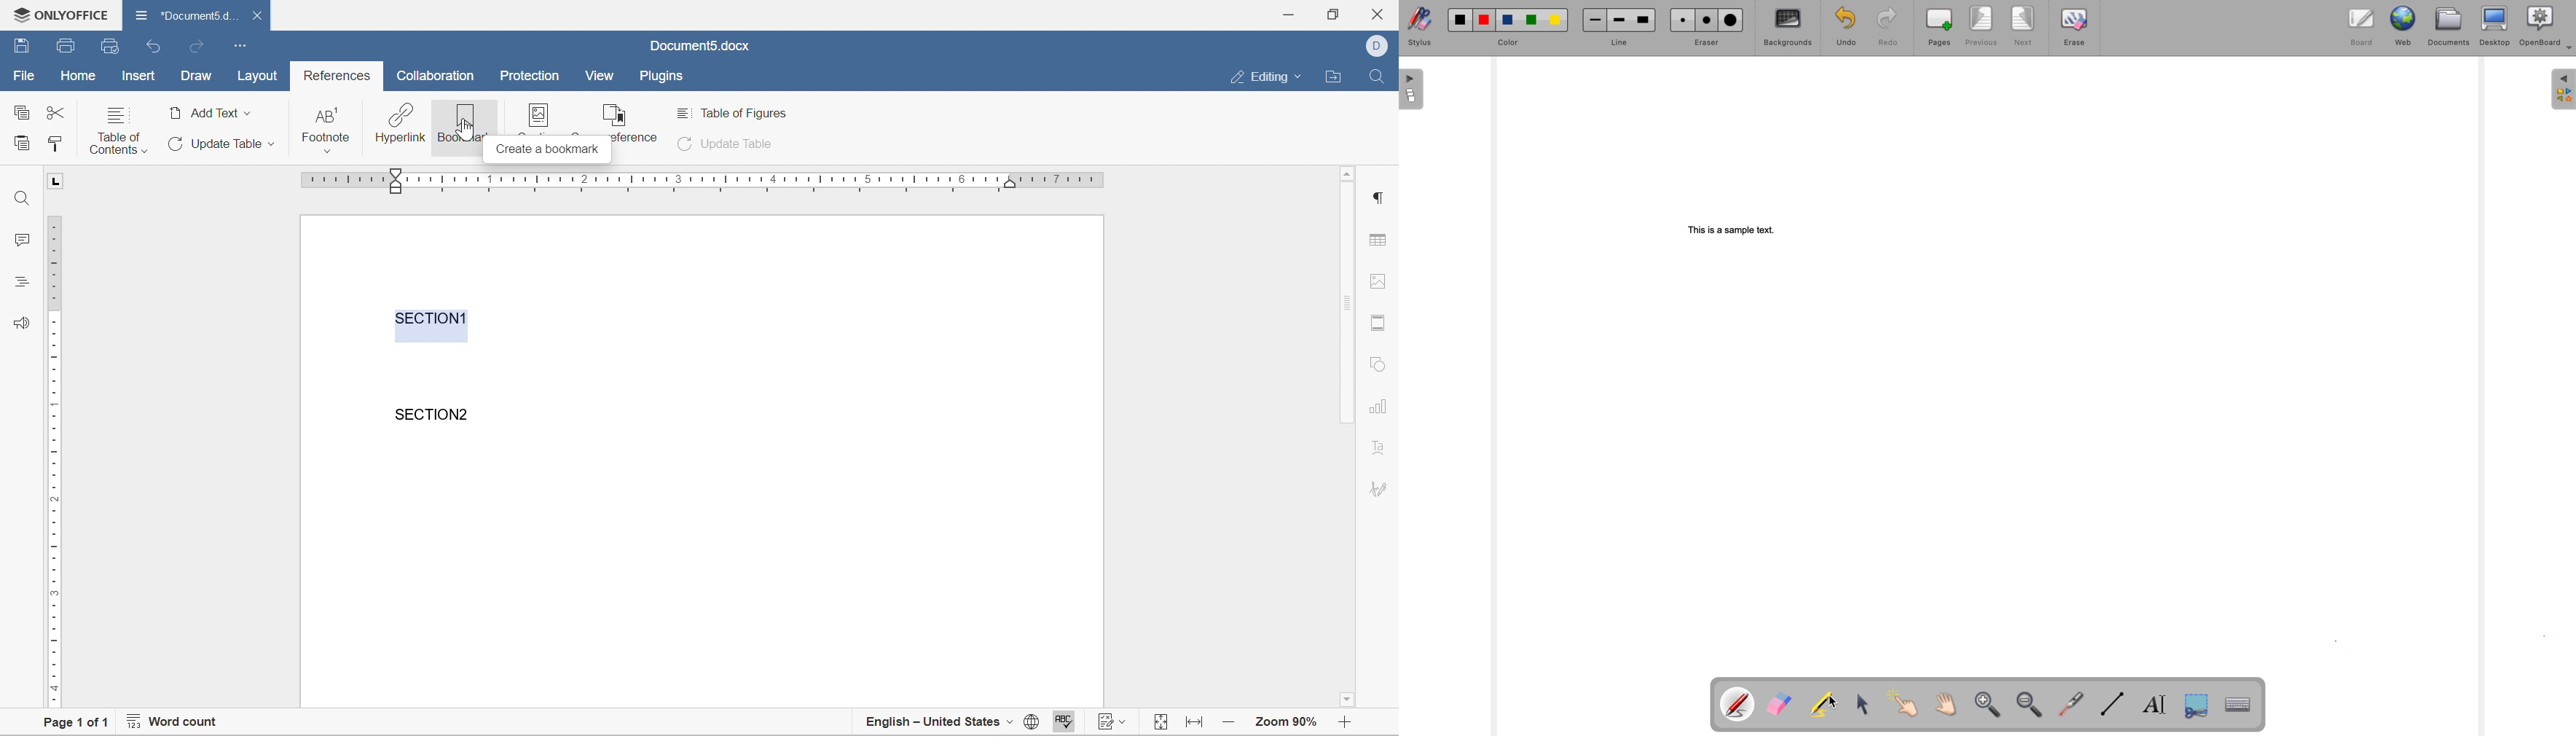 The image size is (2576, 756). Describe the element at coordinates (1738, 702) in the screenshot. I see `Annotate document` at that location.